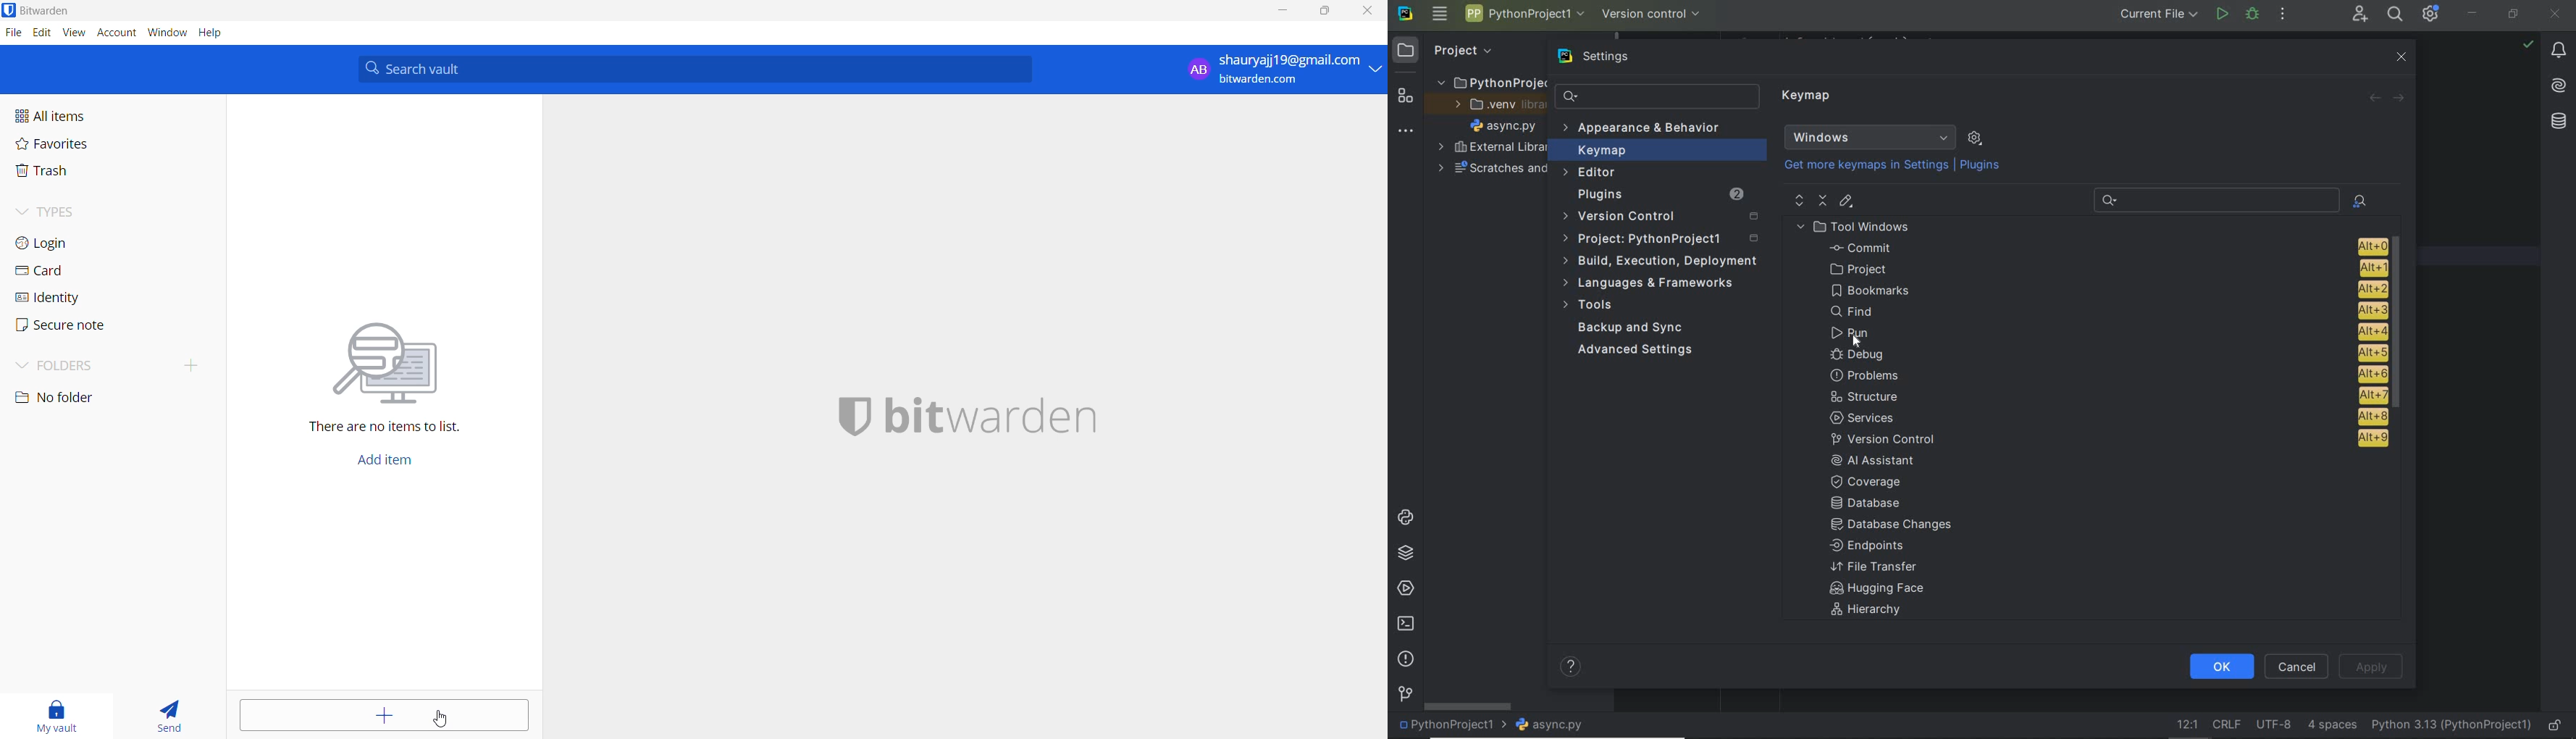 The height and width of the screenshot is (756, 2576). What do you see at coordinates (1272, 70) in the screenshot?
I see `login email` at bounding box center [1272, 70].